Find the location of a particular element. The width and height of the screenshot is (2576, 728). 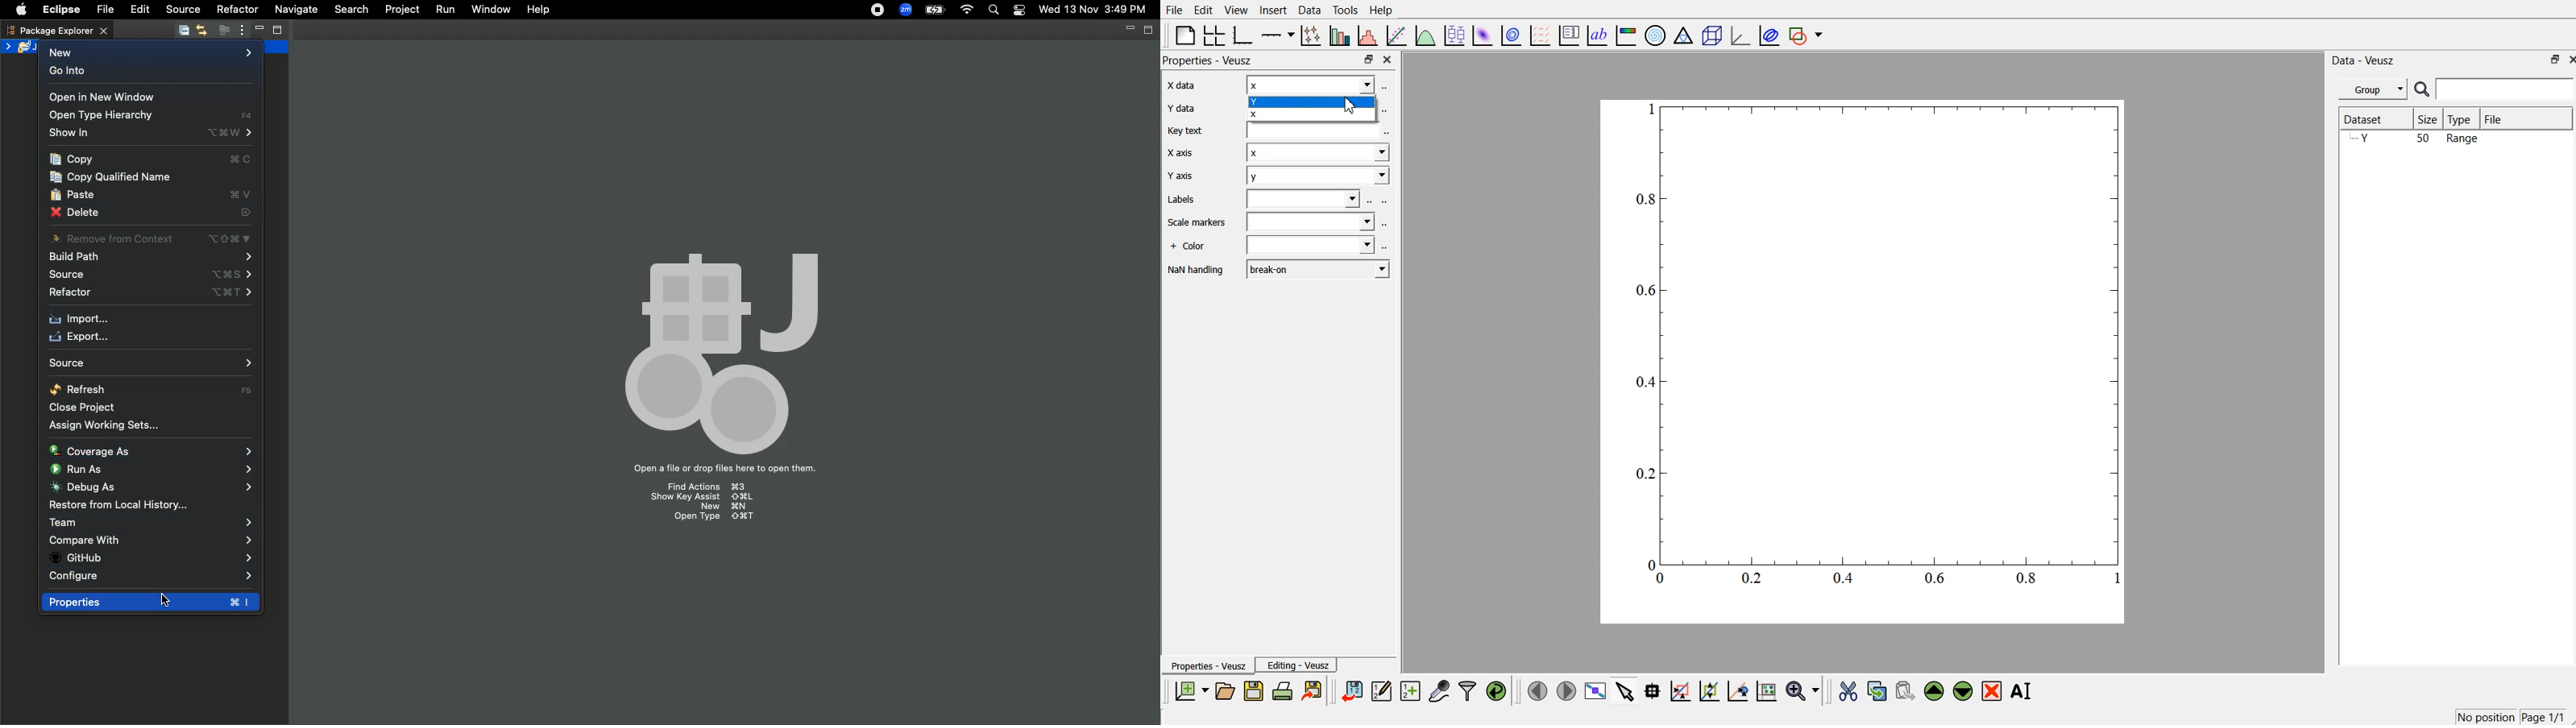

ternary graph is located at coordinates (1683, 34).